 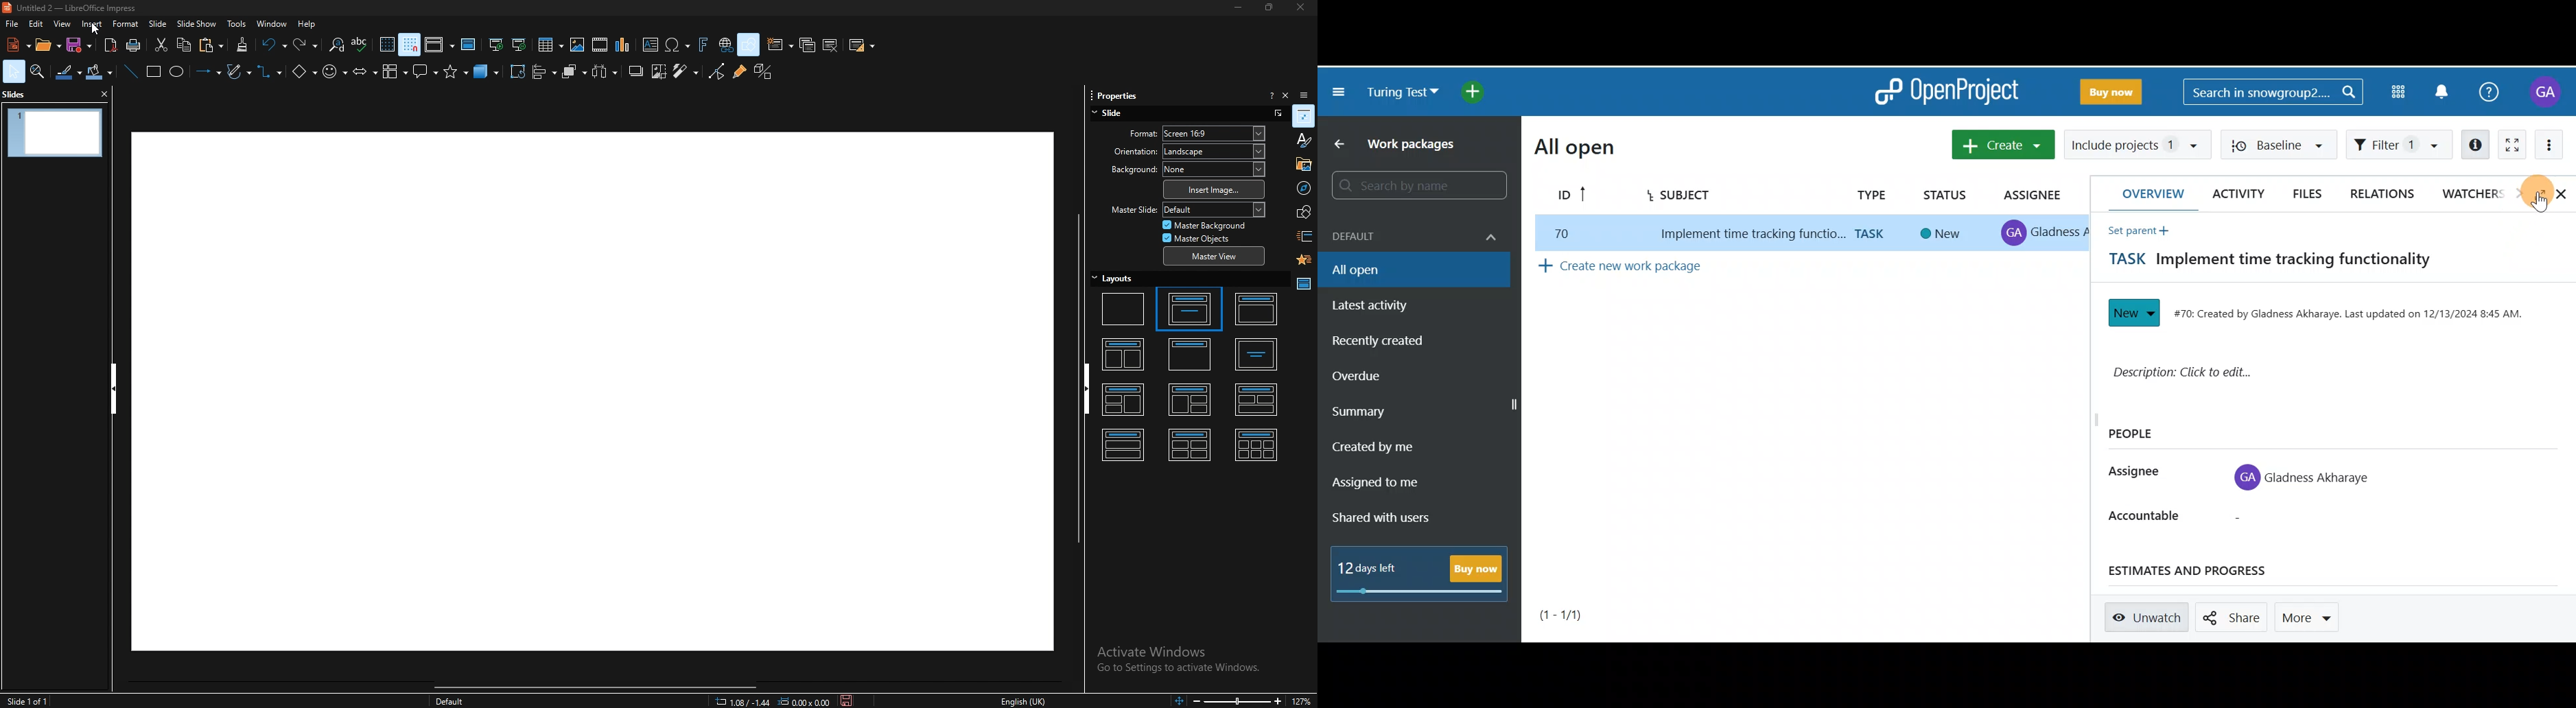 What do you see at coordinates (591, 392) in the screenshot?
I see `canvas` at bounding box center [591, 392].